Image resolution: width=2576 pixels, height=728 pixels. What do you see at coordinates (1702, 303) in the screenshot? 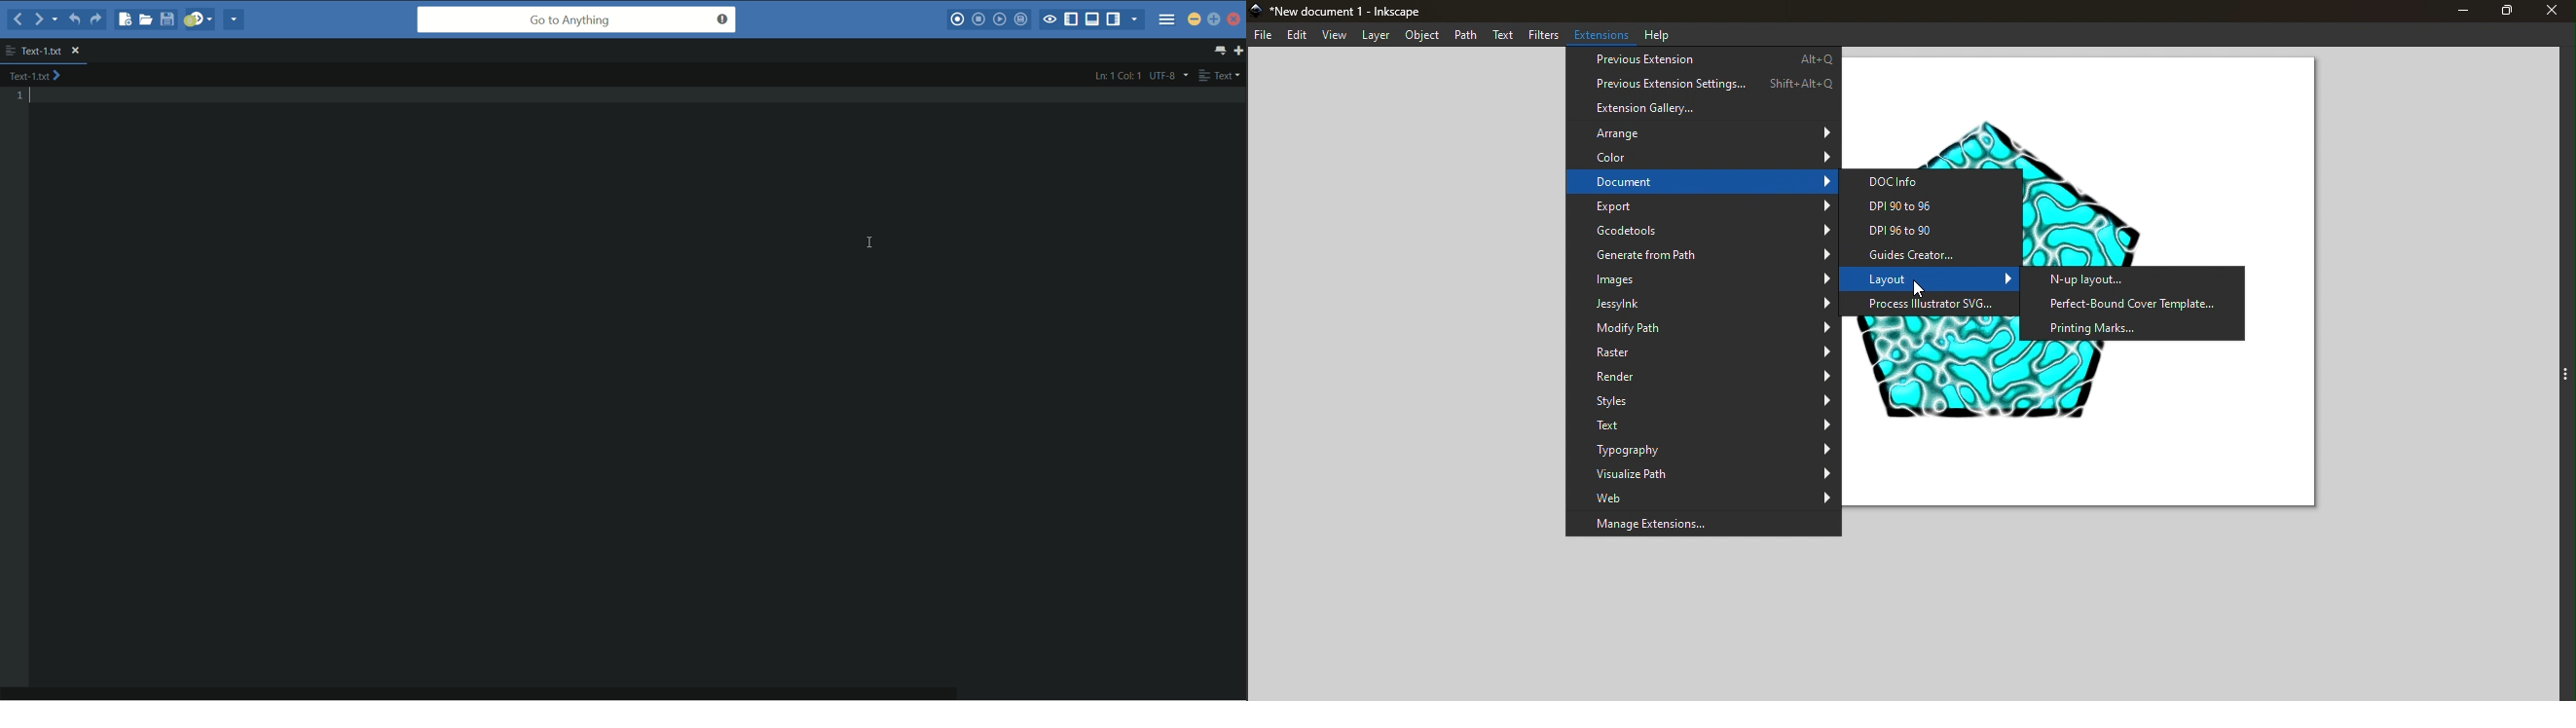
I see `JessyInk` at bounding box center [1702, 303].